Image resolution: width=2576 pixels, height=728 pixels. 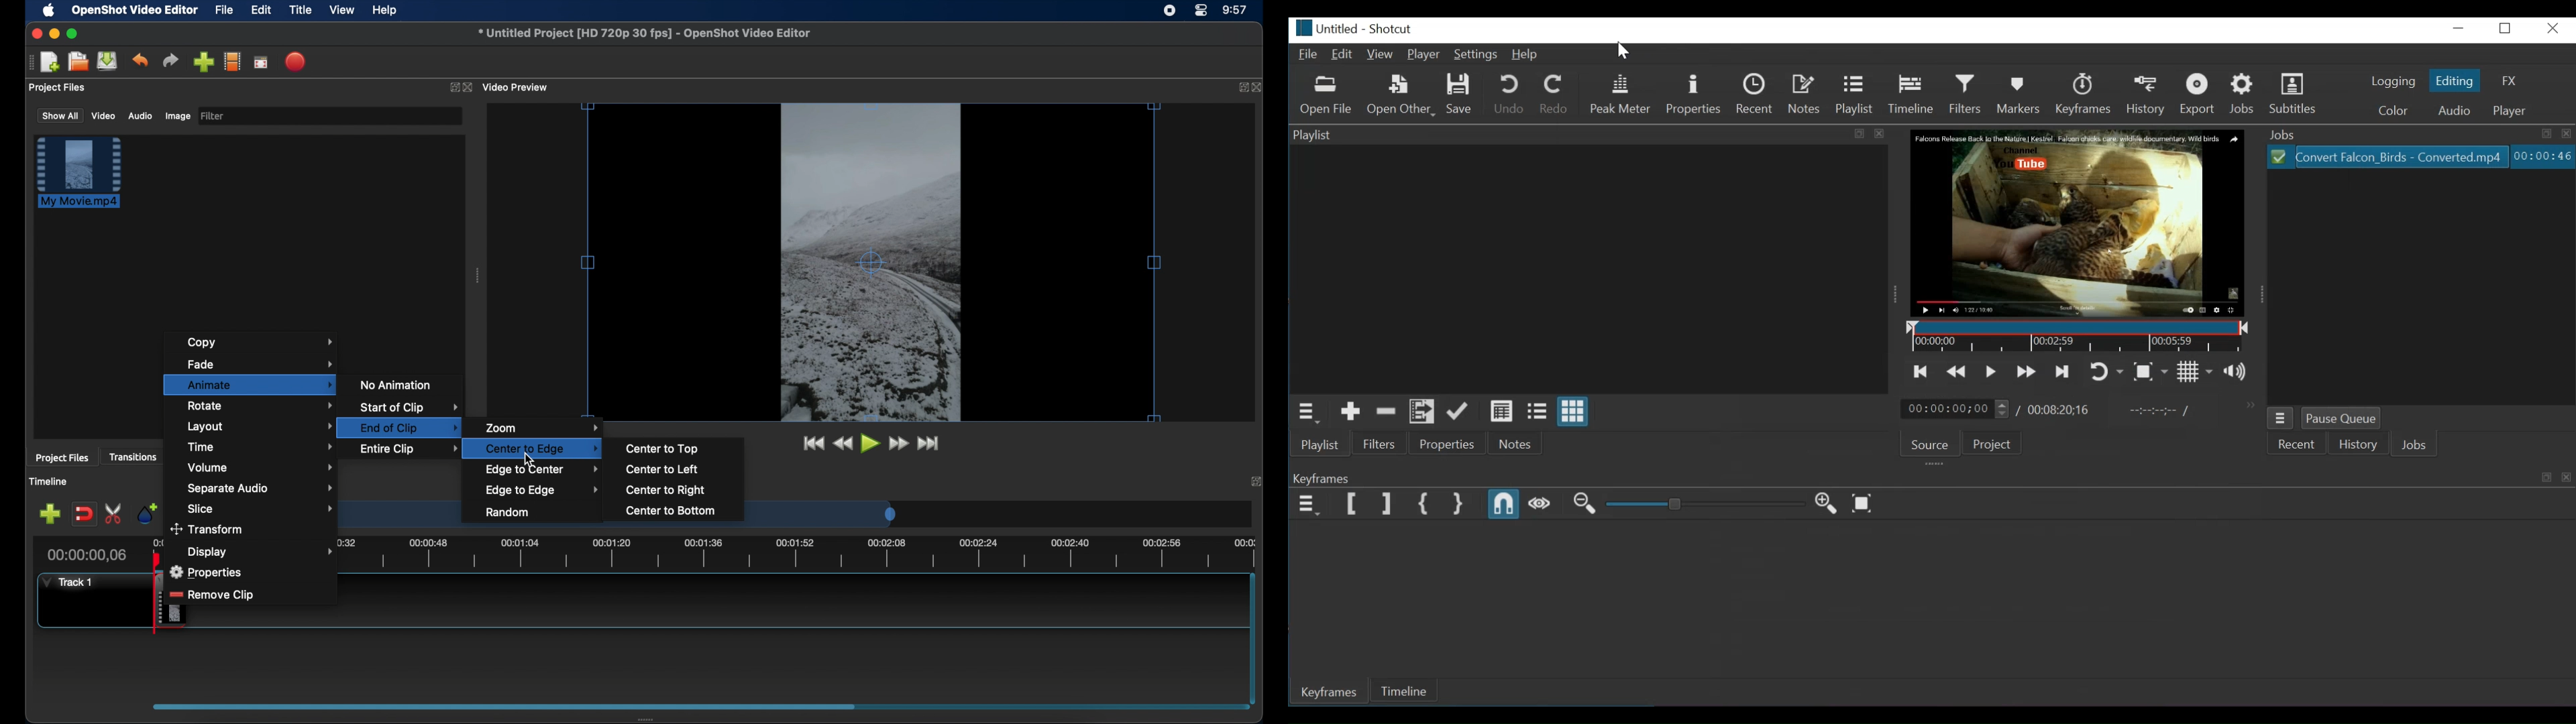 I want to click on Restore, so click(x=2507, y=29).